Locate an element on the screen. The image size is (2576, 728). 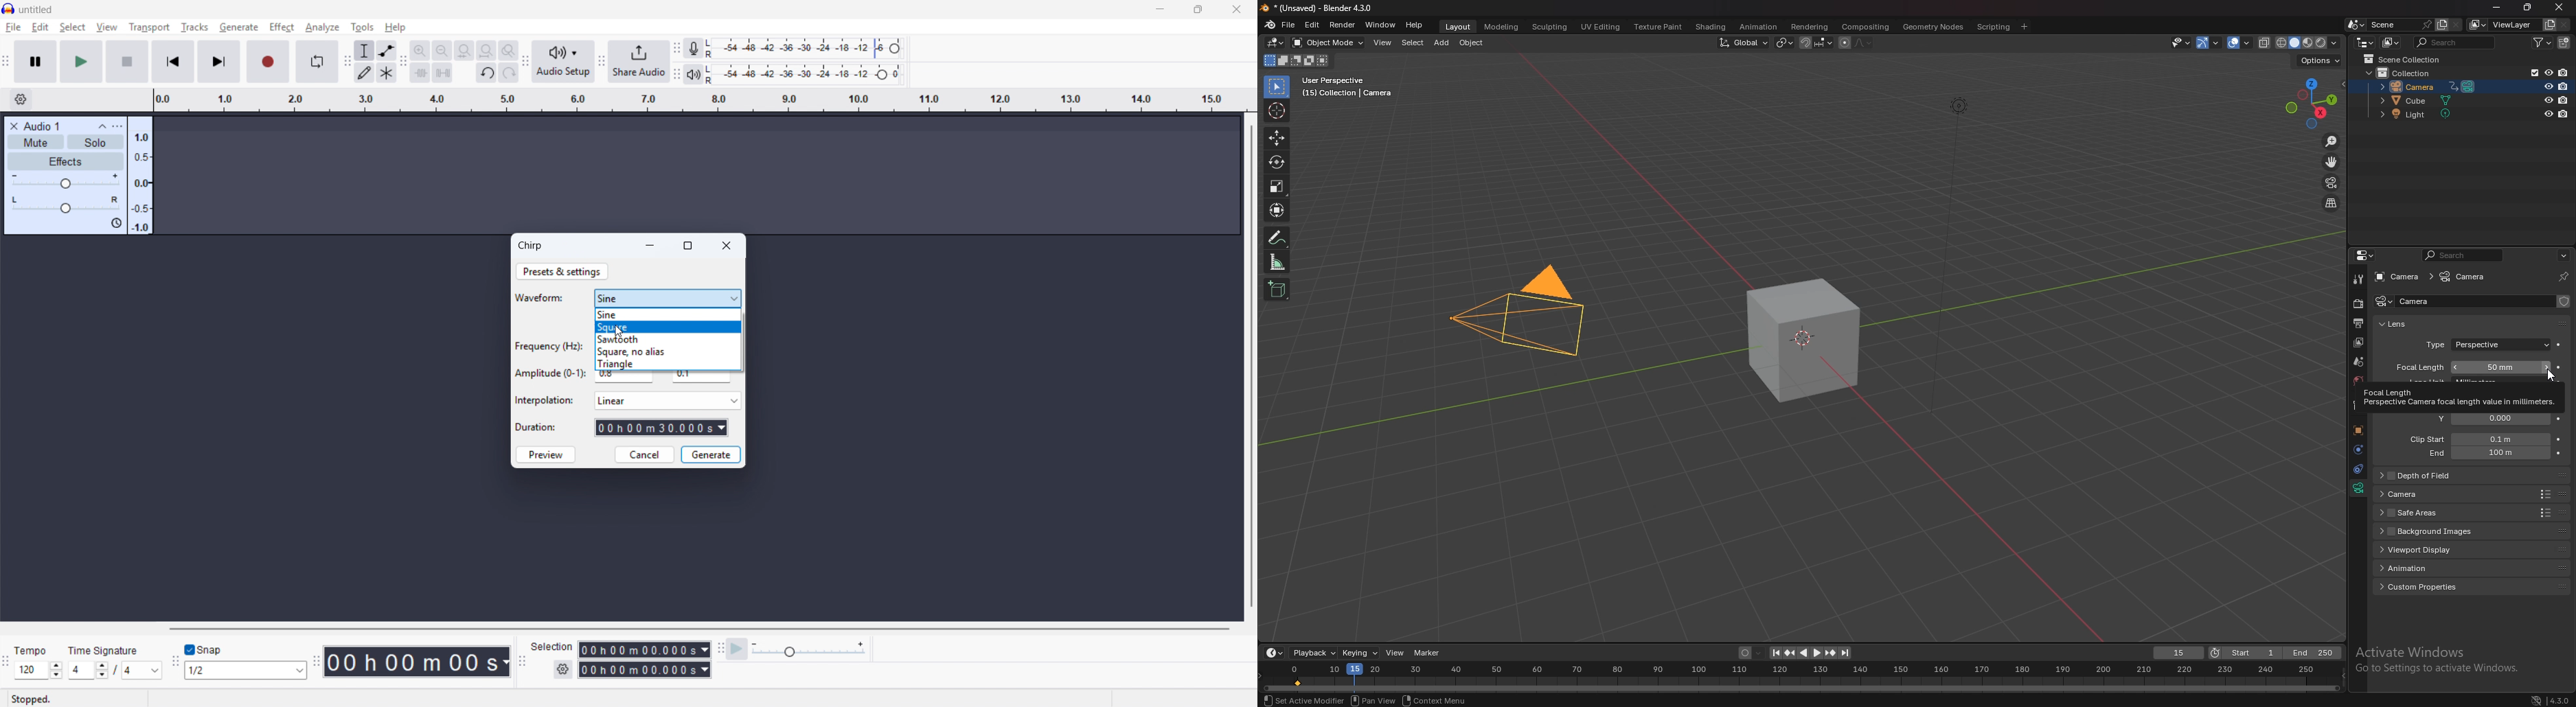
Selection end time is located at coordinates (644, 670).